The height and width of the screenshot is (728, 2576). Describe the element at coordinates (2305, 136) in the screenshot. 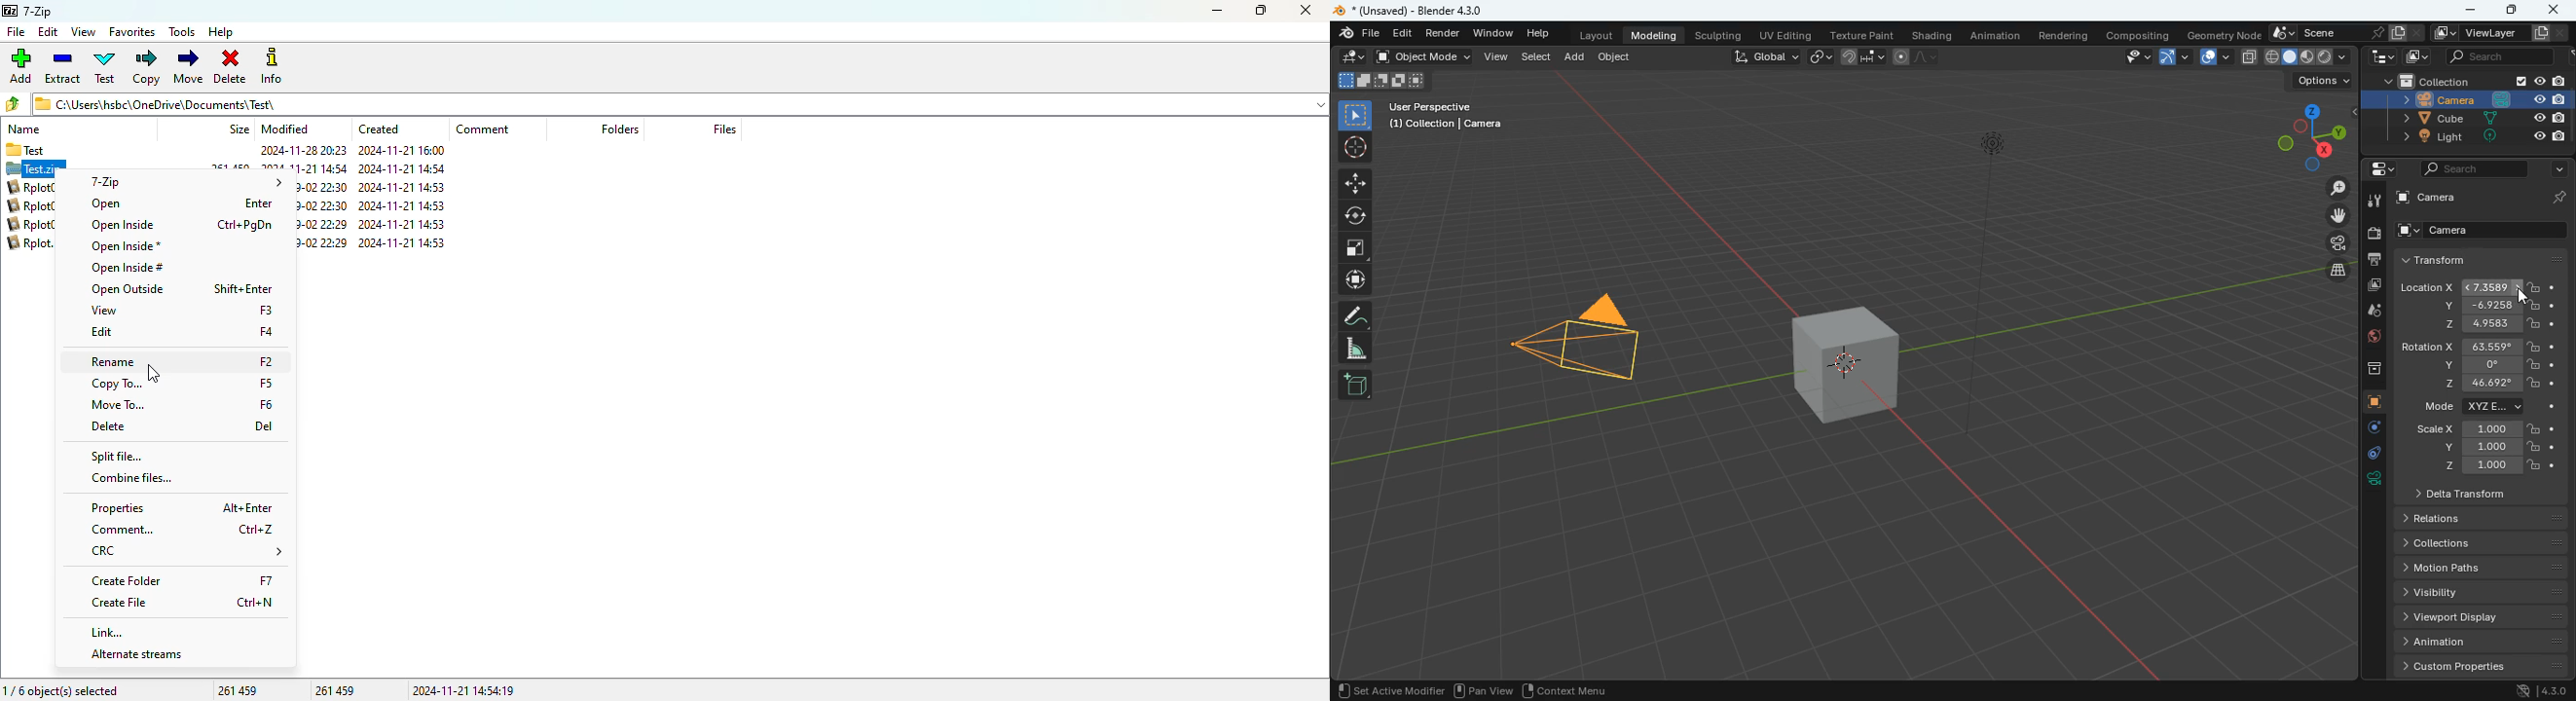

I see `dimensions` at that location.